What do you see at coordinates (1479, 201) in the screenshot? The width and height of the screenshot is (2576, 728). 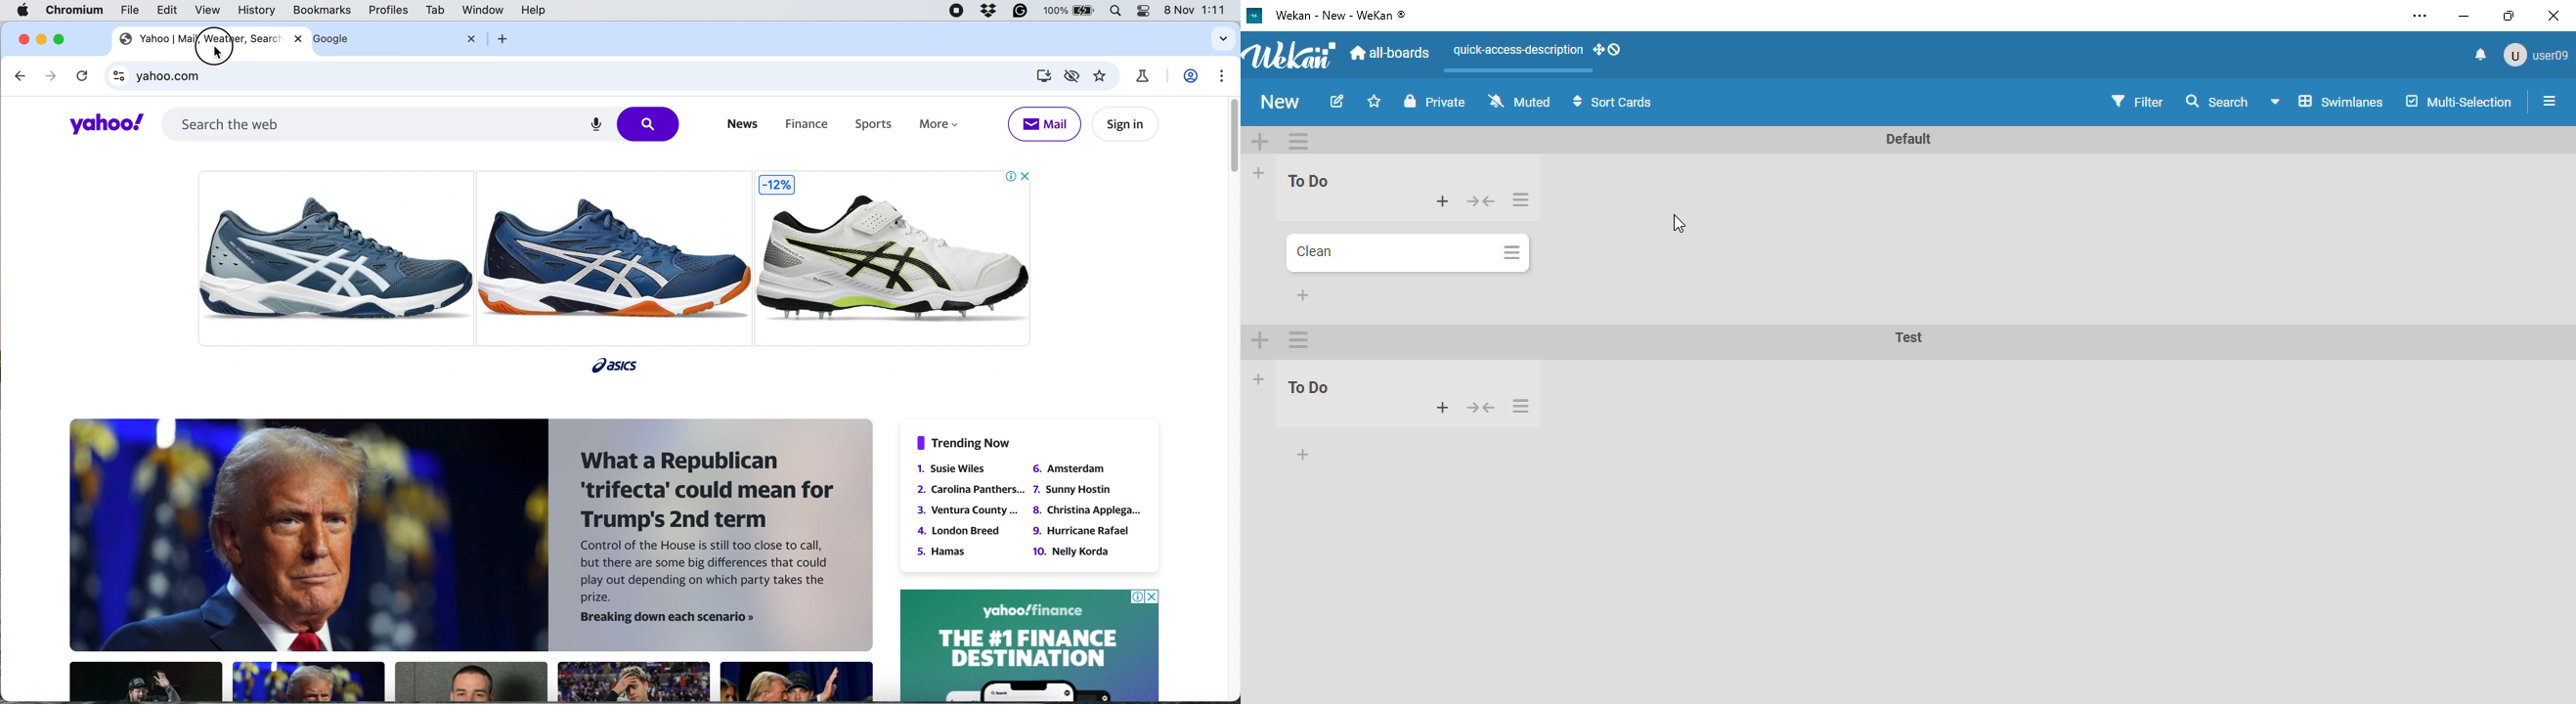 I see `collapse` at bounding box center [1479, 201].